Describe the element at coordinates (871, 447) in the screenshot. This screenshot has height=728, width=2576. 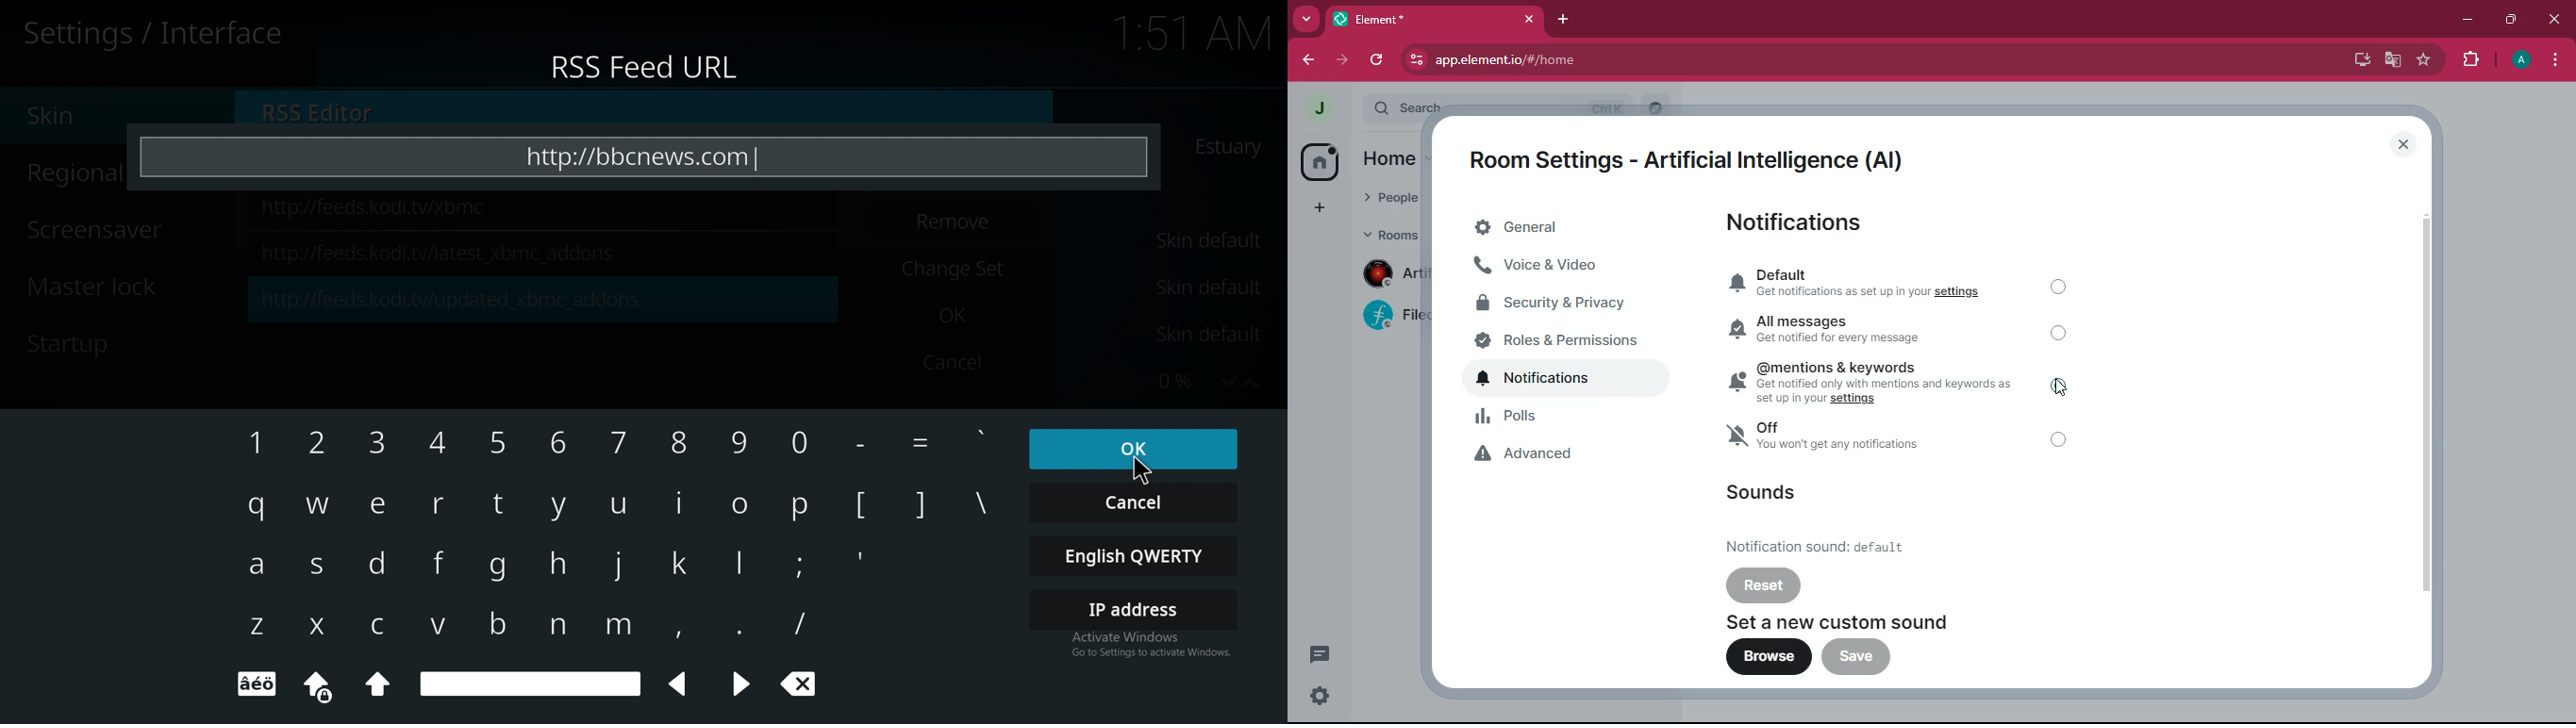
I see `` at that location.